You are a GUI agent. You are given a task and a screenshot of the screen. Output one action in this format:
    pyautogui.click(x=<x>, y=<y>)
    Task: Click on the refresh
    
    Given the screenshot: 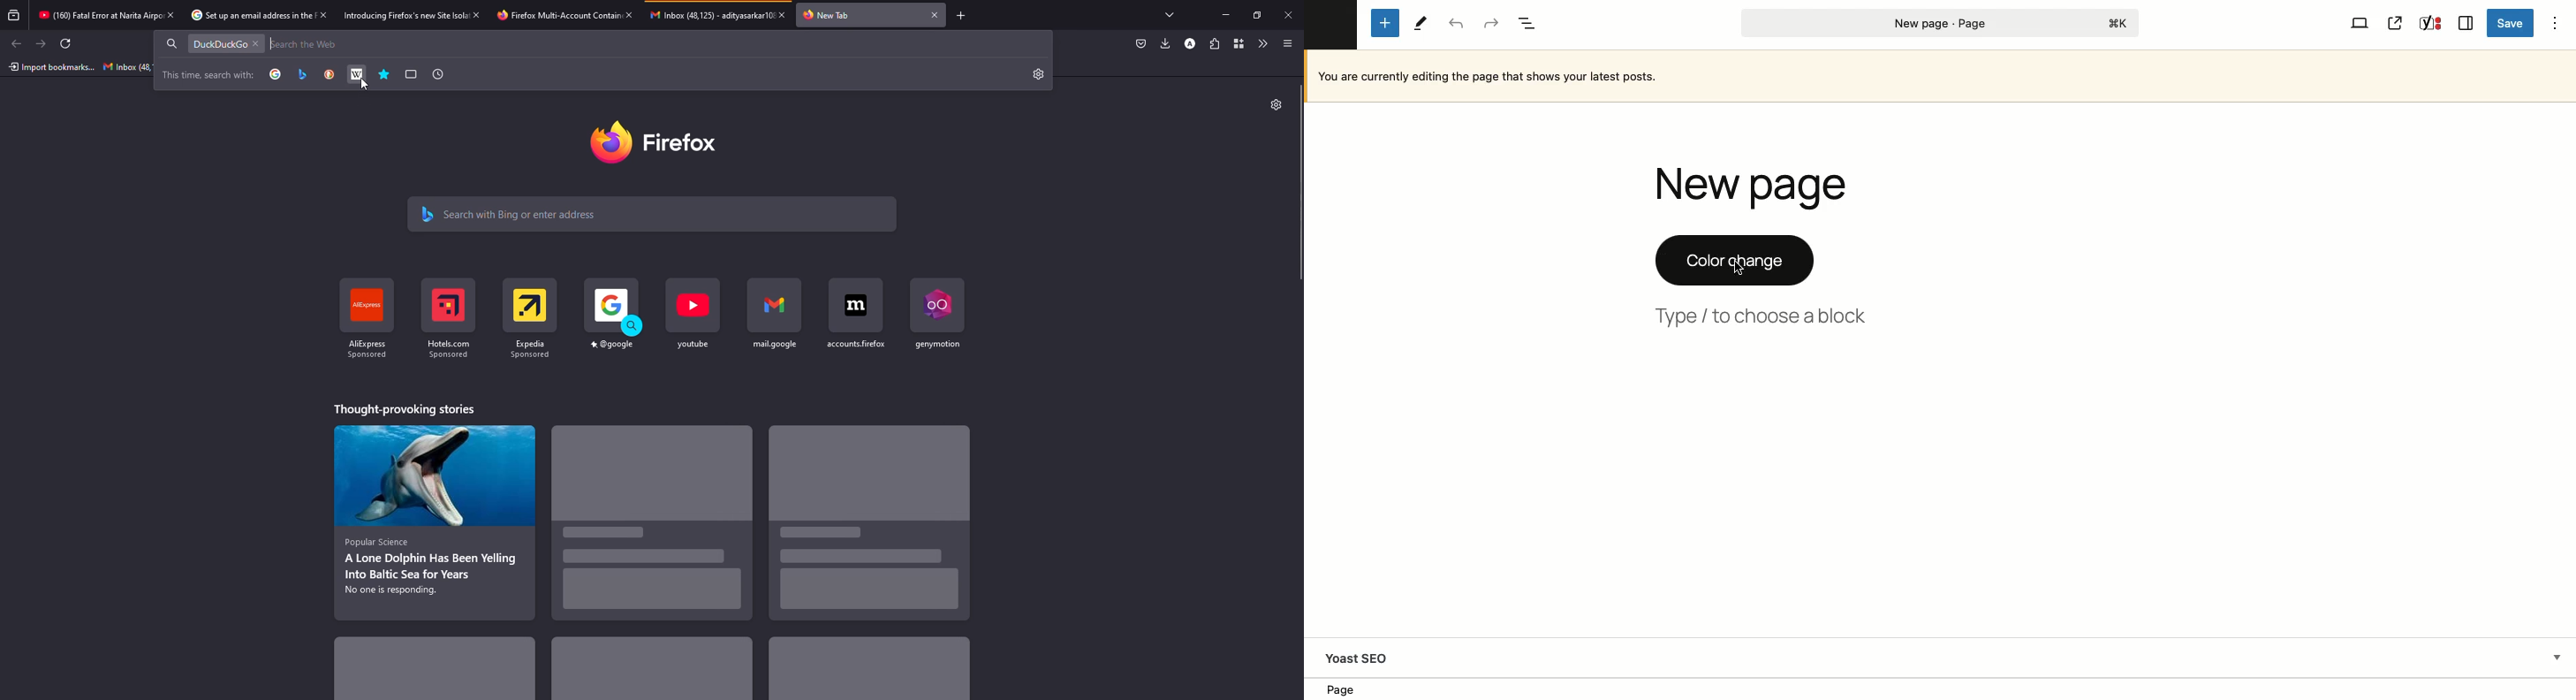 What is the action you would take?
    pyautogui.click(x=64, y=43)
    